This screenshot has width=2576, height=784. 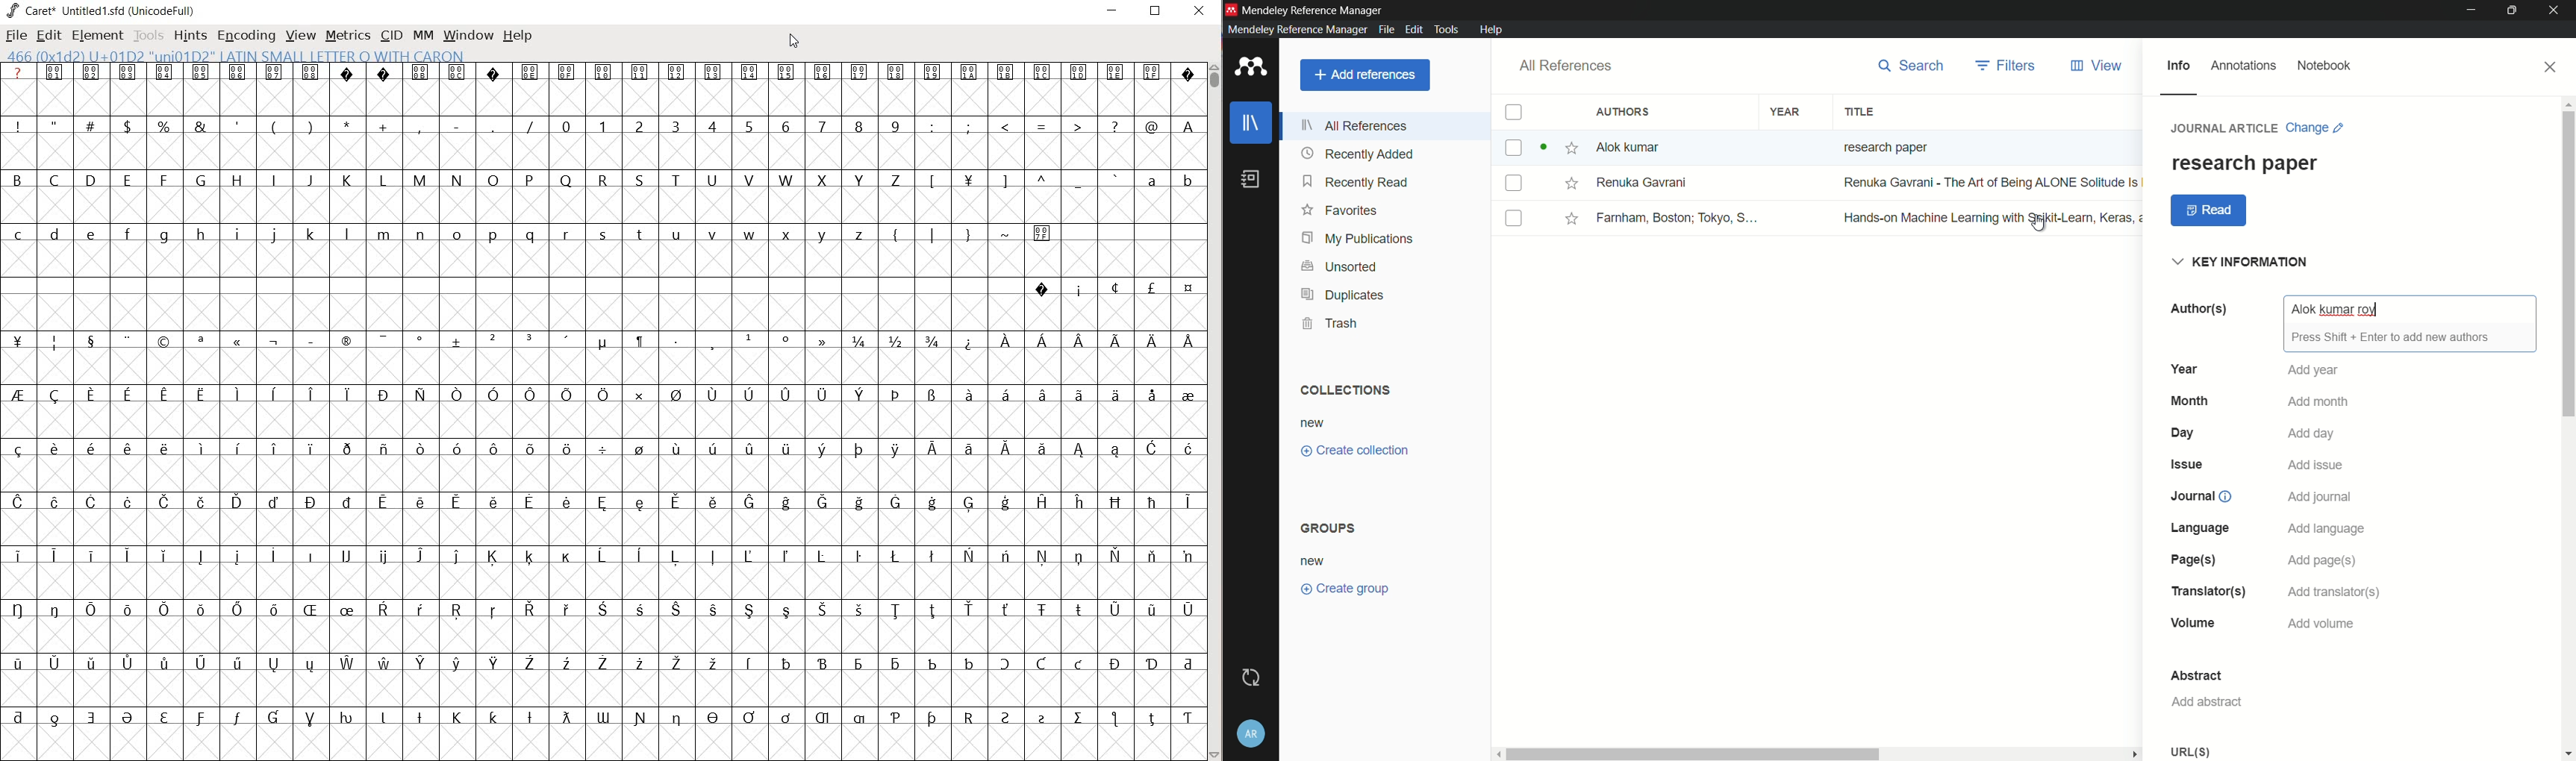 I want to click on abstract, so click(x=2197, y=674).